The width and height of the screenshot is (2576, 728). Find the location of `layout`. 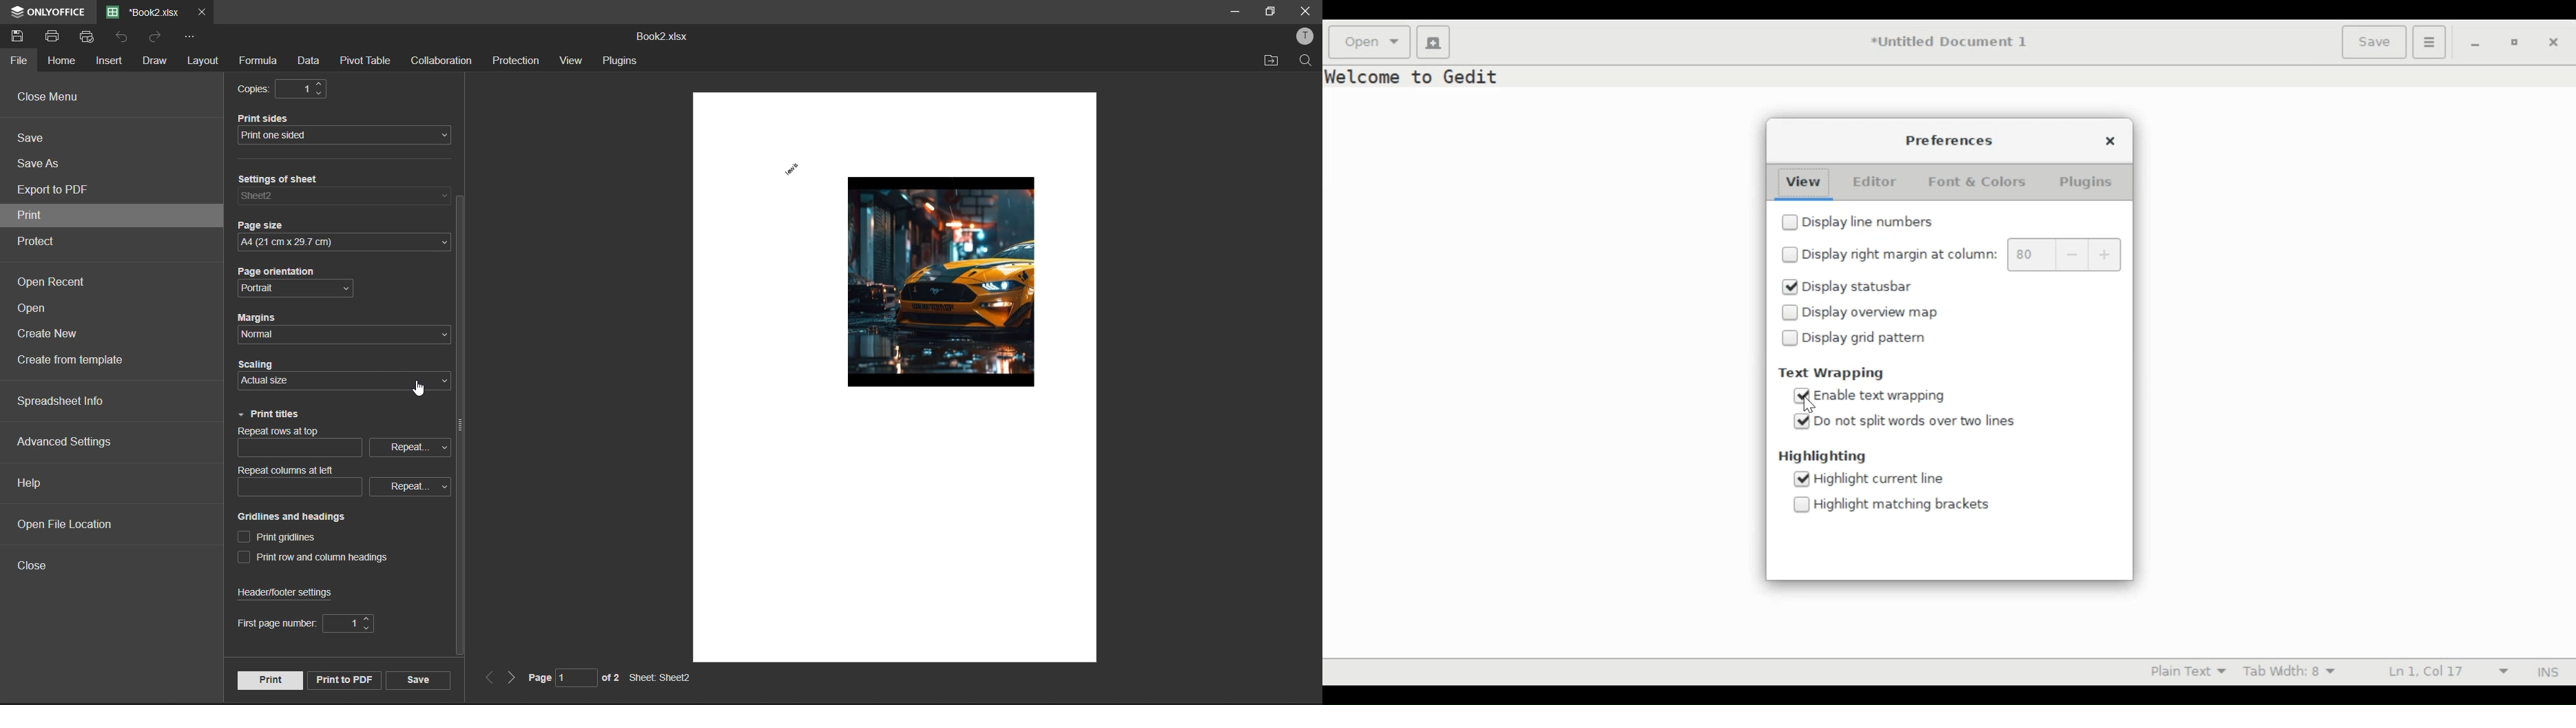

layout is located at coordinates (201, 63).